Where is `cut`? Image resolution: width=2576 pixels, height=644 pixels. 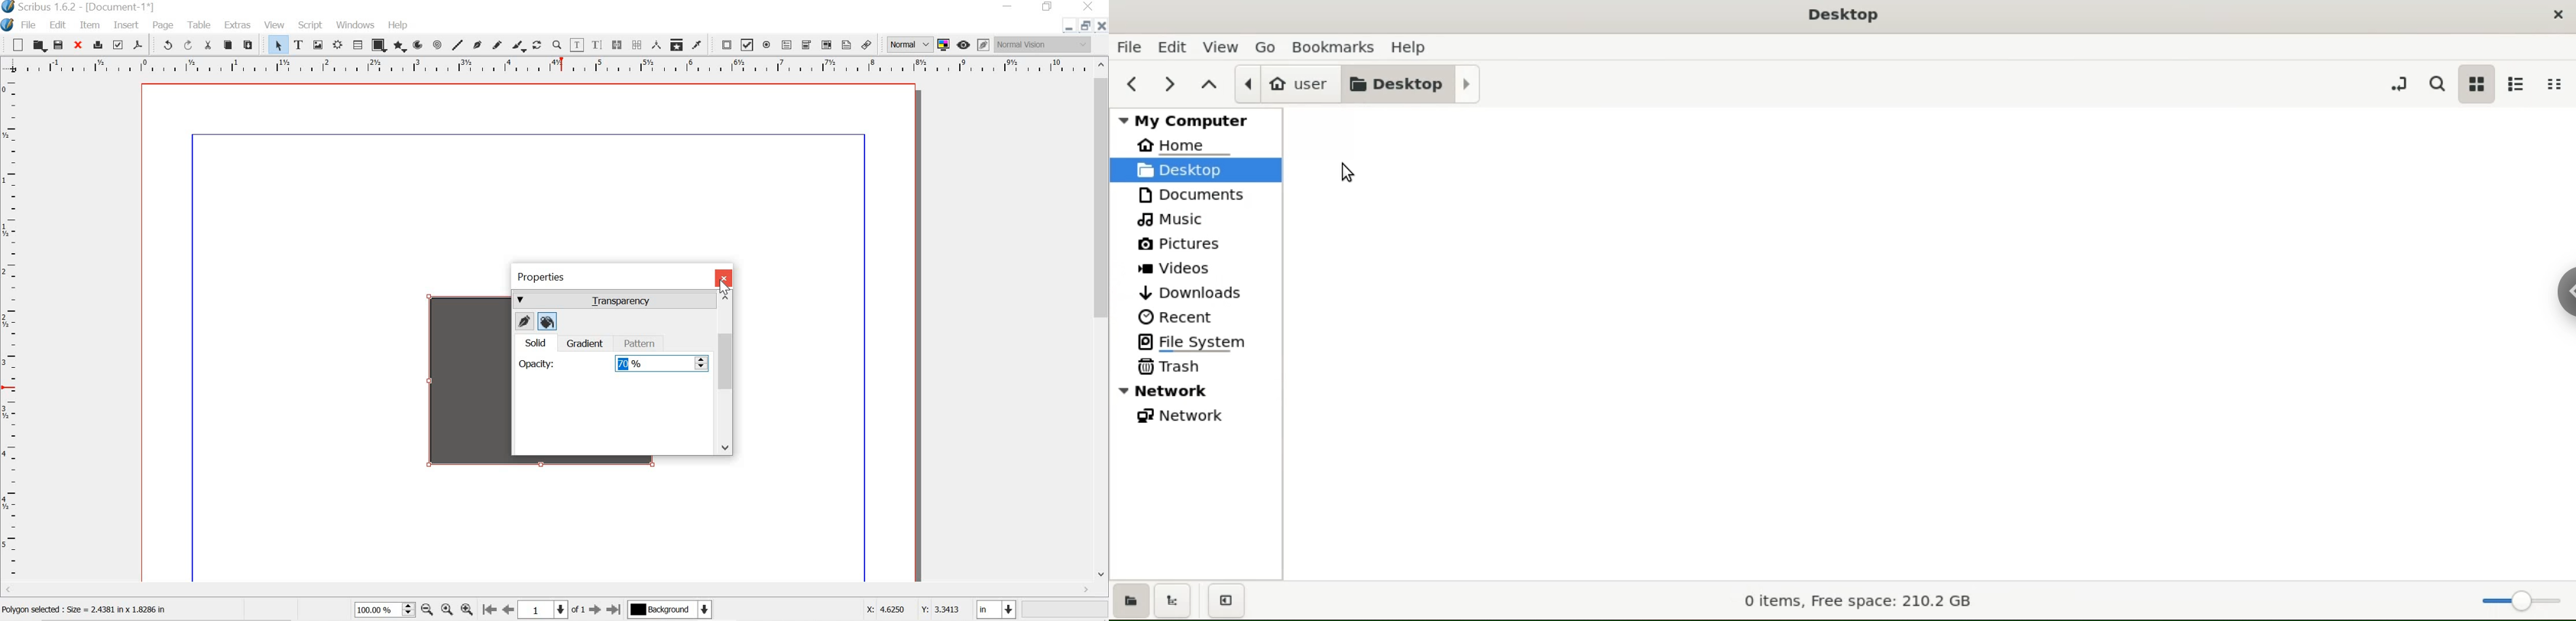
cut is located at coordinates (209, 46).